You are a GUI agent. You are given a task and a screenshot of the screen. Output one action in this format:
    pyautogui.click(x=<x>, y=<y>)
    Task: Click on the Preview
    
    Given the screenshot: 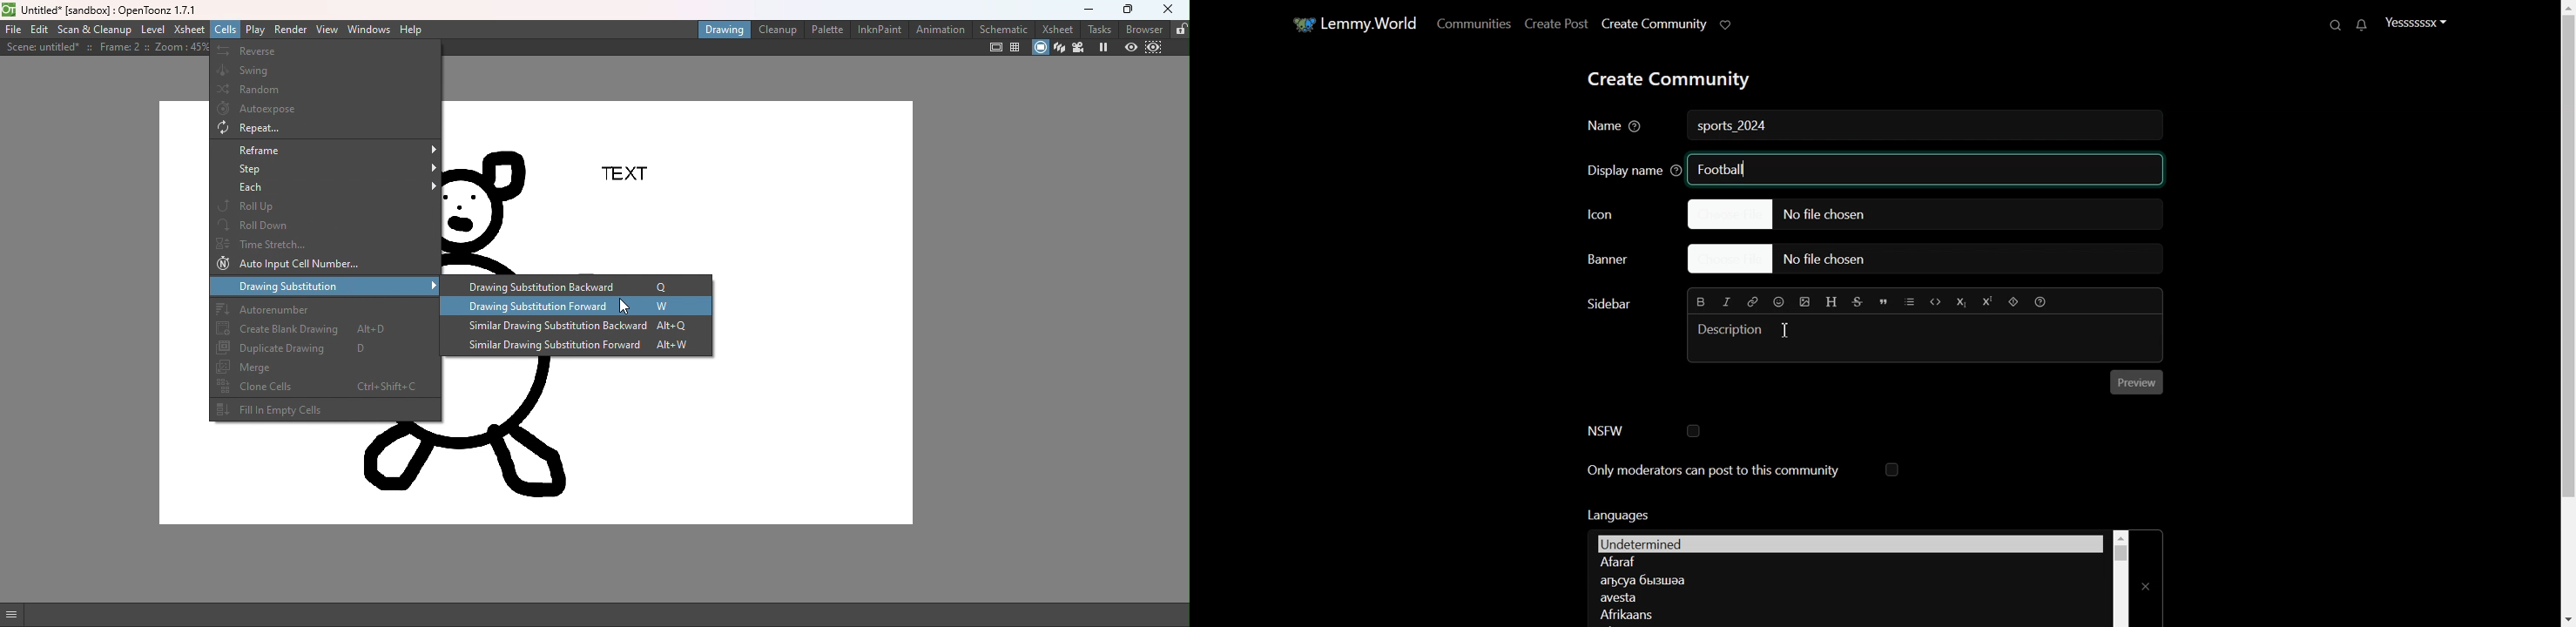 What is the action you would take?
    pyautogui.click(x=2137, y=382)
    